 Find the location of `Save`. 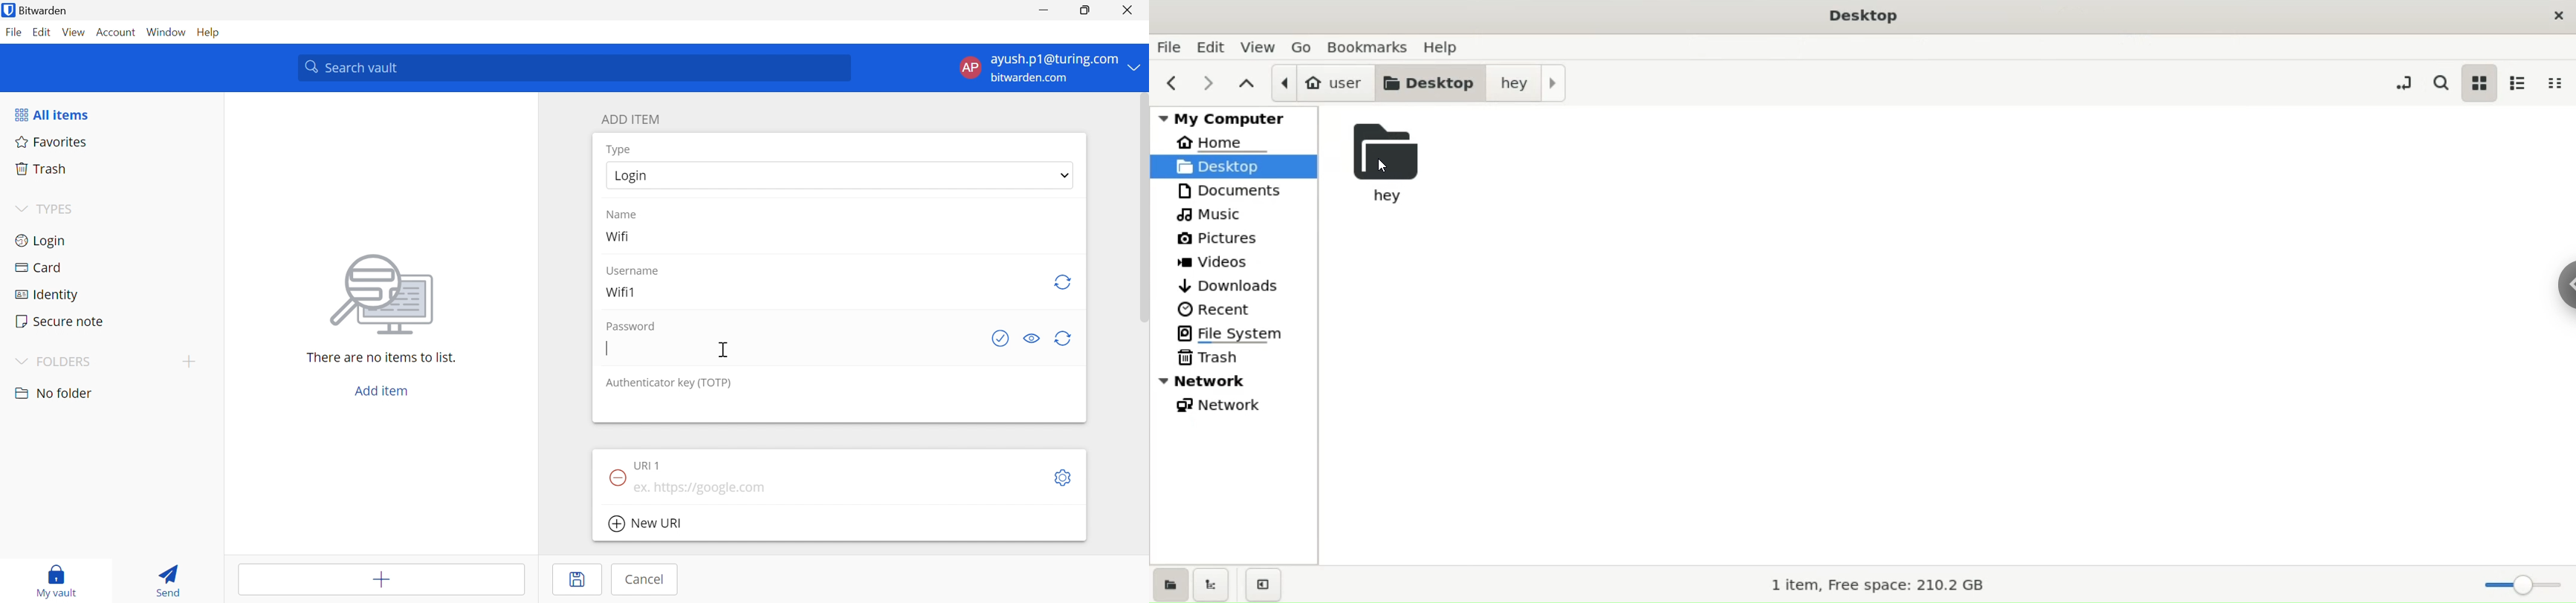

Save is located at coordinates (579, 580).